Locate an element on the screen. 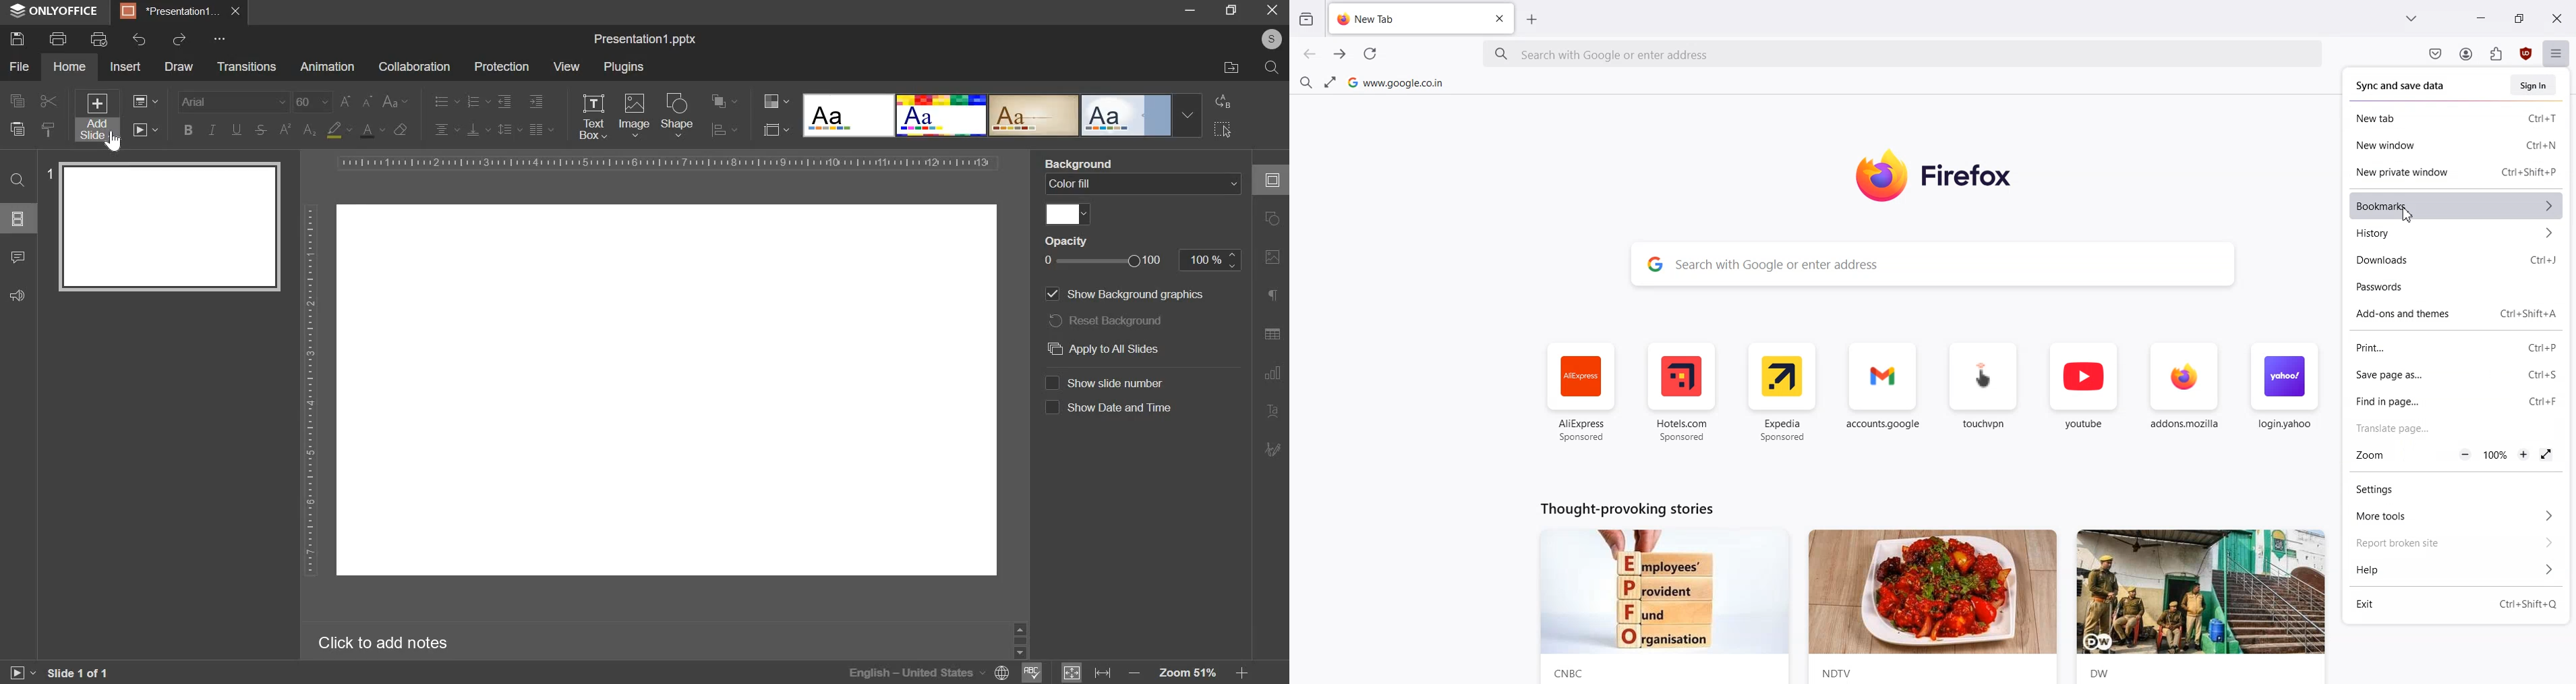  touch.vpn is located at coordinates (1984, 393).